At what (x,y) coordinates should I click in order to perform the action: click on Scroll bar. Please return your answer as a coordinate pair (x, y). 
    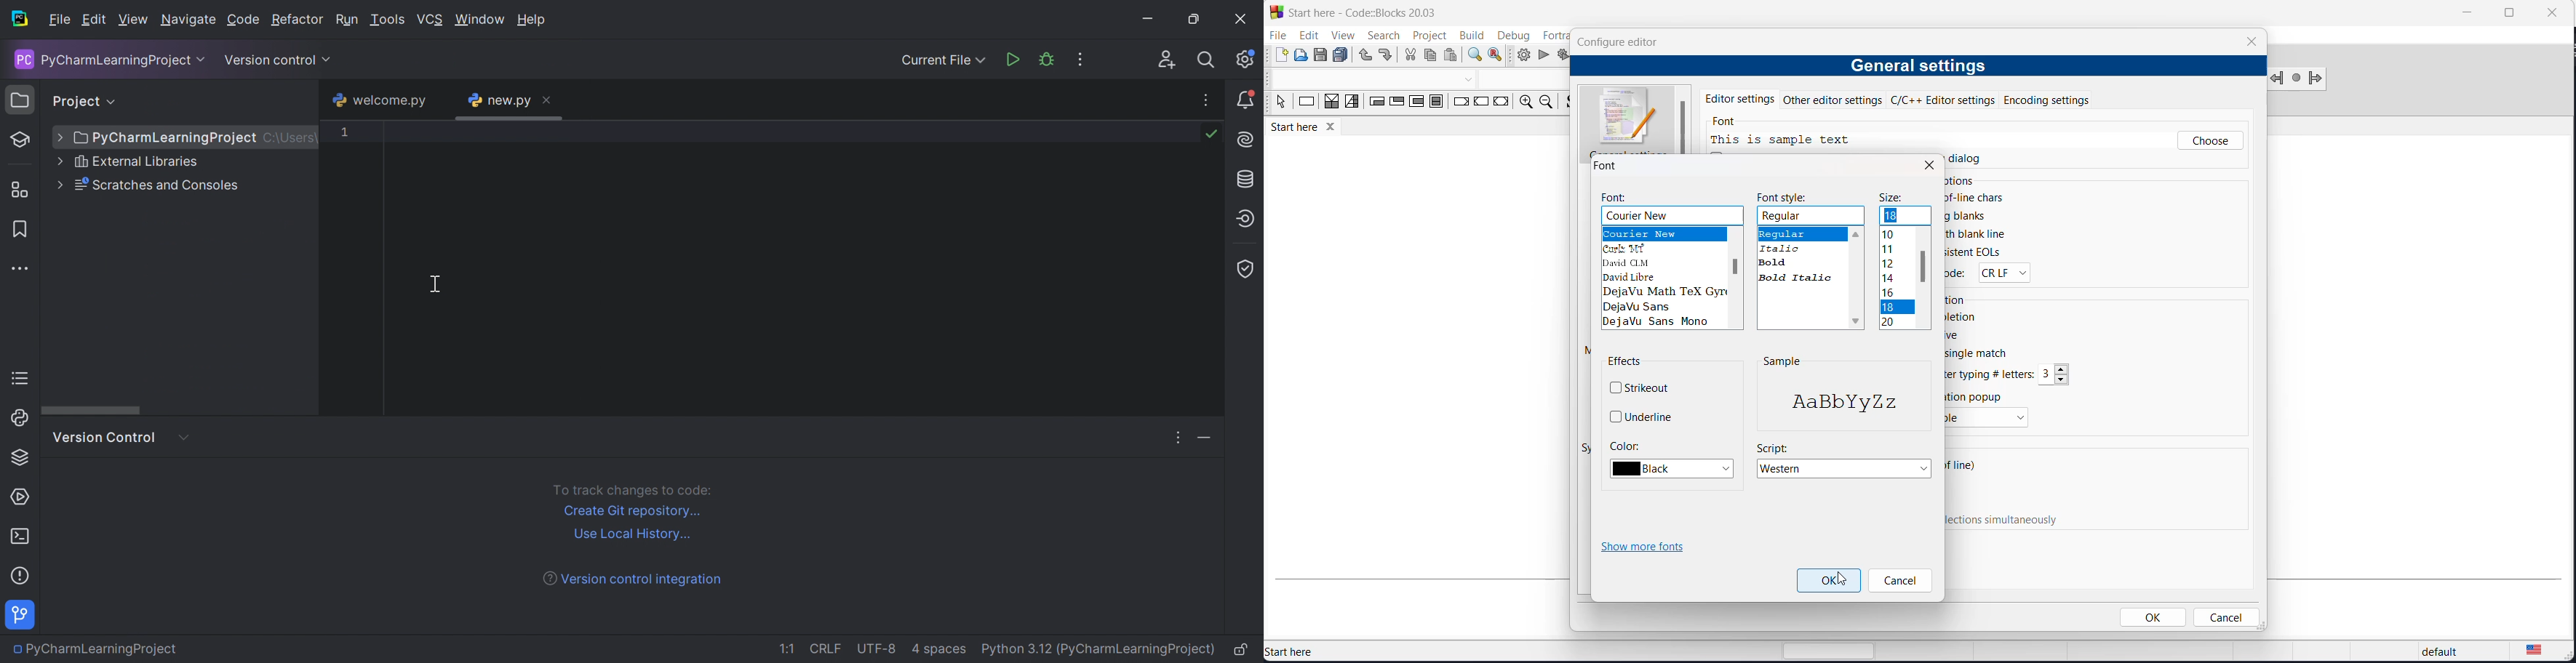
    Looking at the image, I should click on (93, 408).